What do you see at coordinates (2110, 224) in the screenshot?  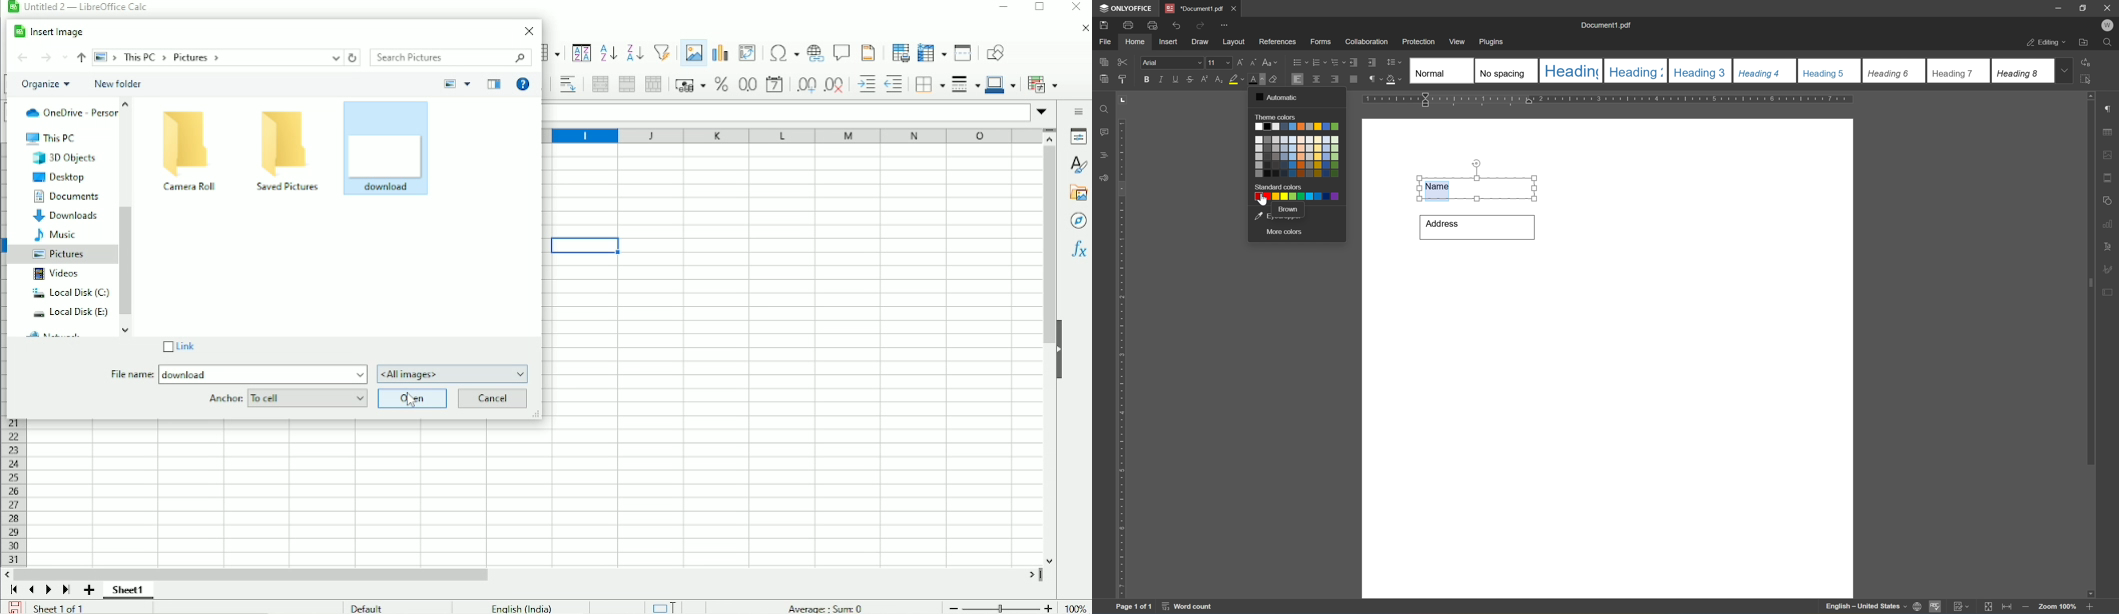 I see `chart settings` at bounding box center [2110, 224].